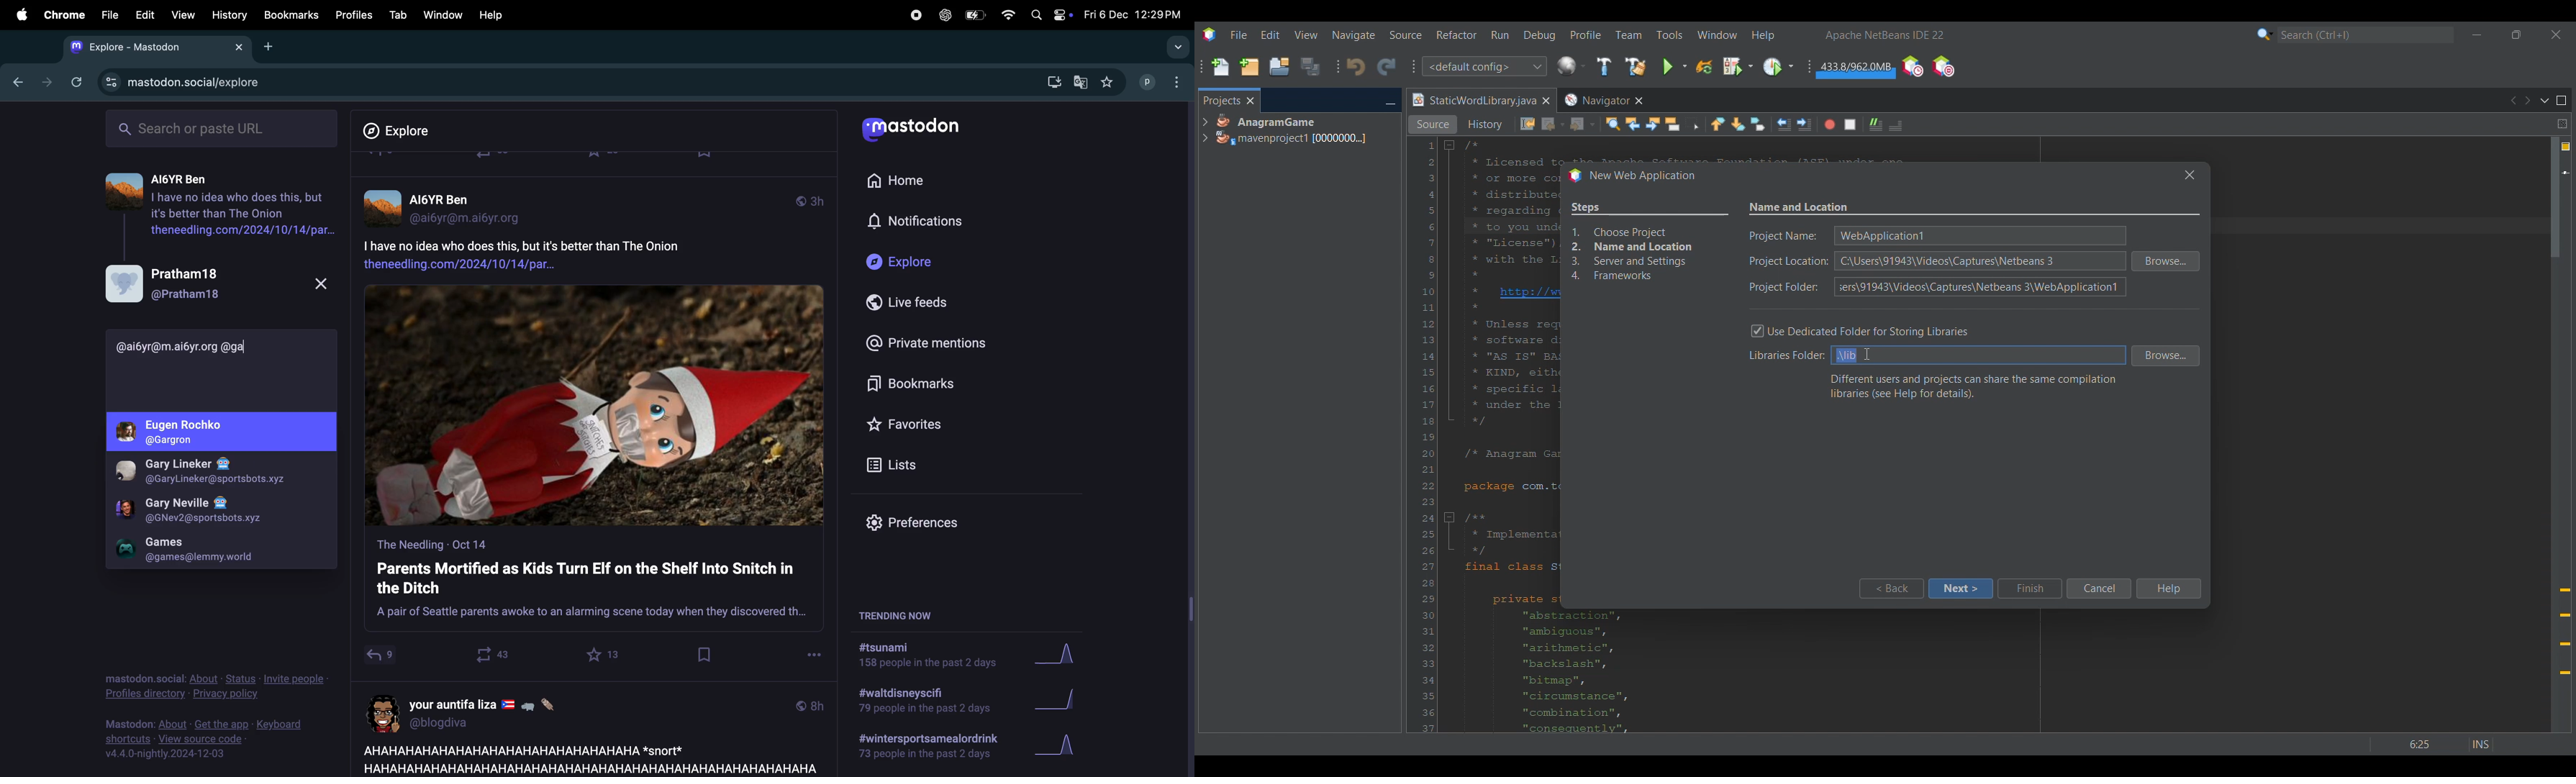 The height and width of the screenshot is (784, 2576). What do you see at coordinates (214, 473) in the screenshot?
I see `prfole` at bounding box center [214, 473].